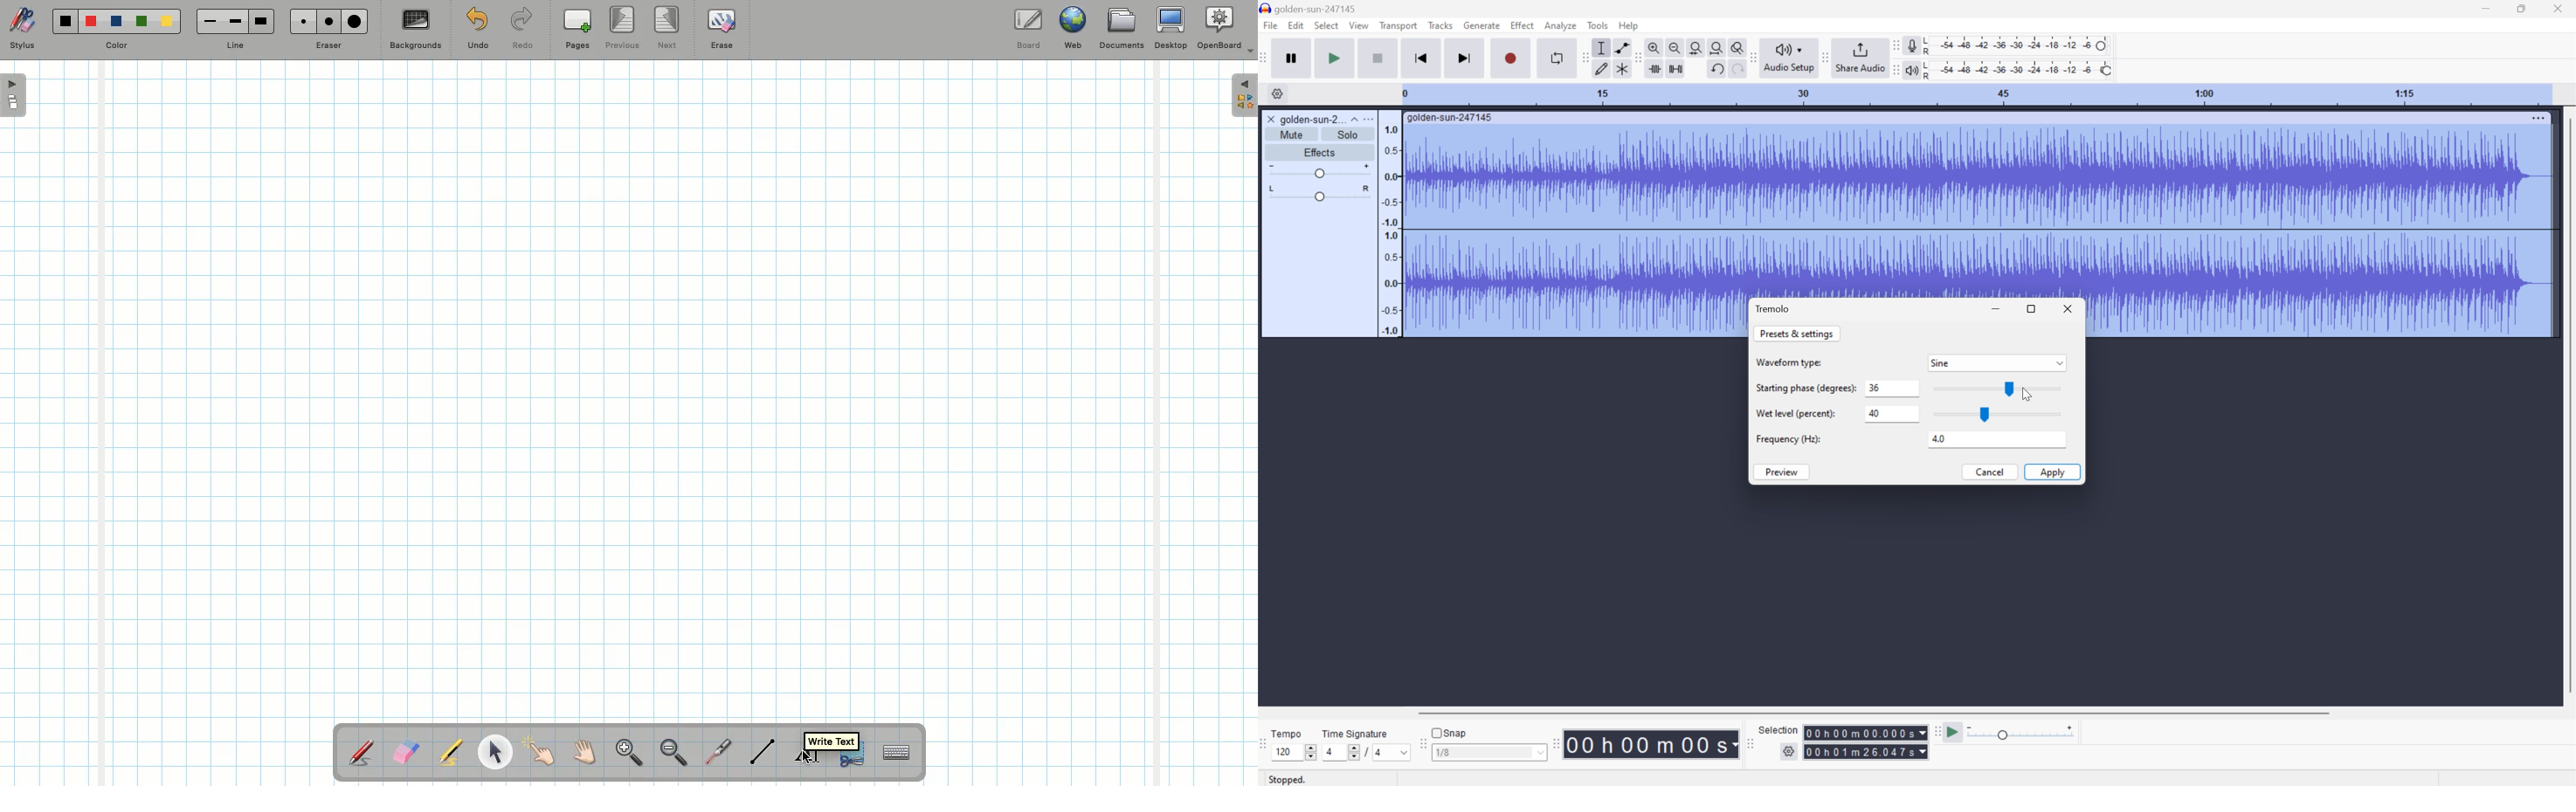 Image resolution: width=2576 pixels, height=812 pixels. Describe the element at coordinates (2561, 8) in the screenshot. I see `Close` at that location.